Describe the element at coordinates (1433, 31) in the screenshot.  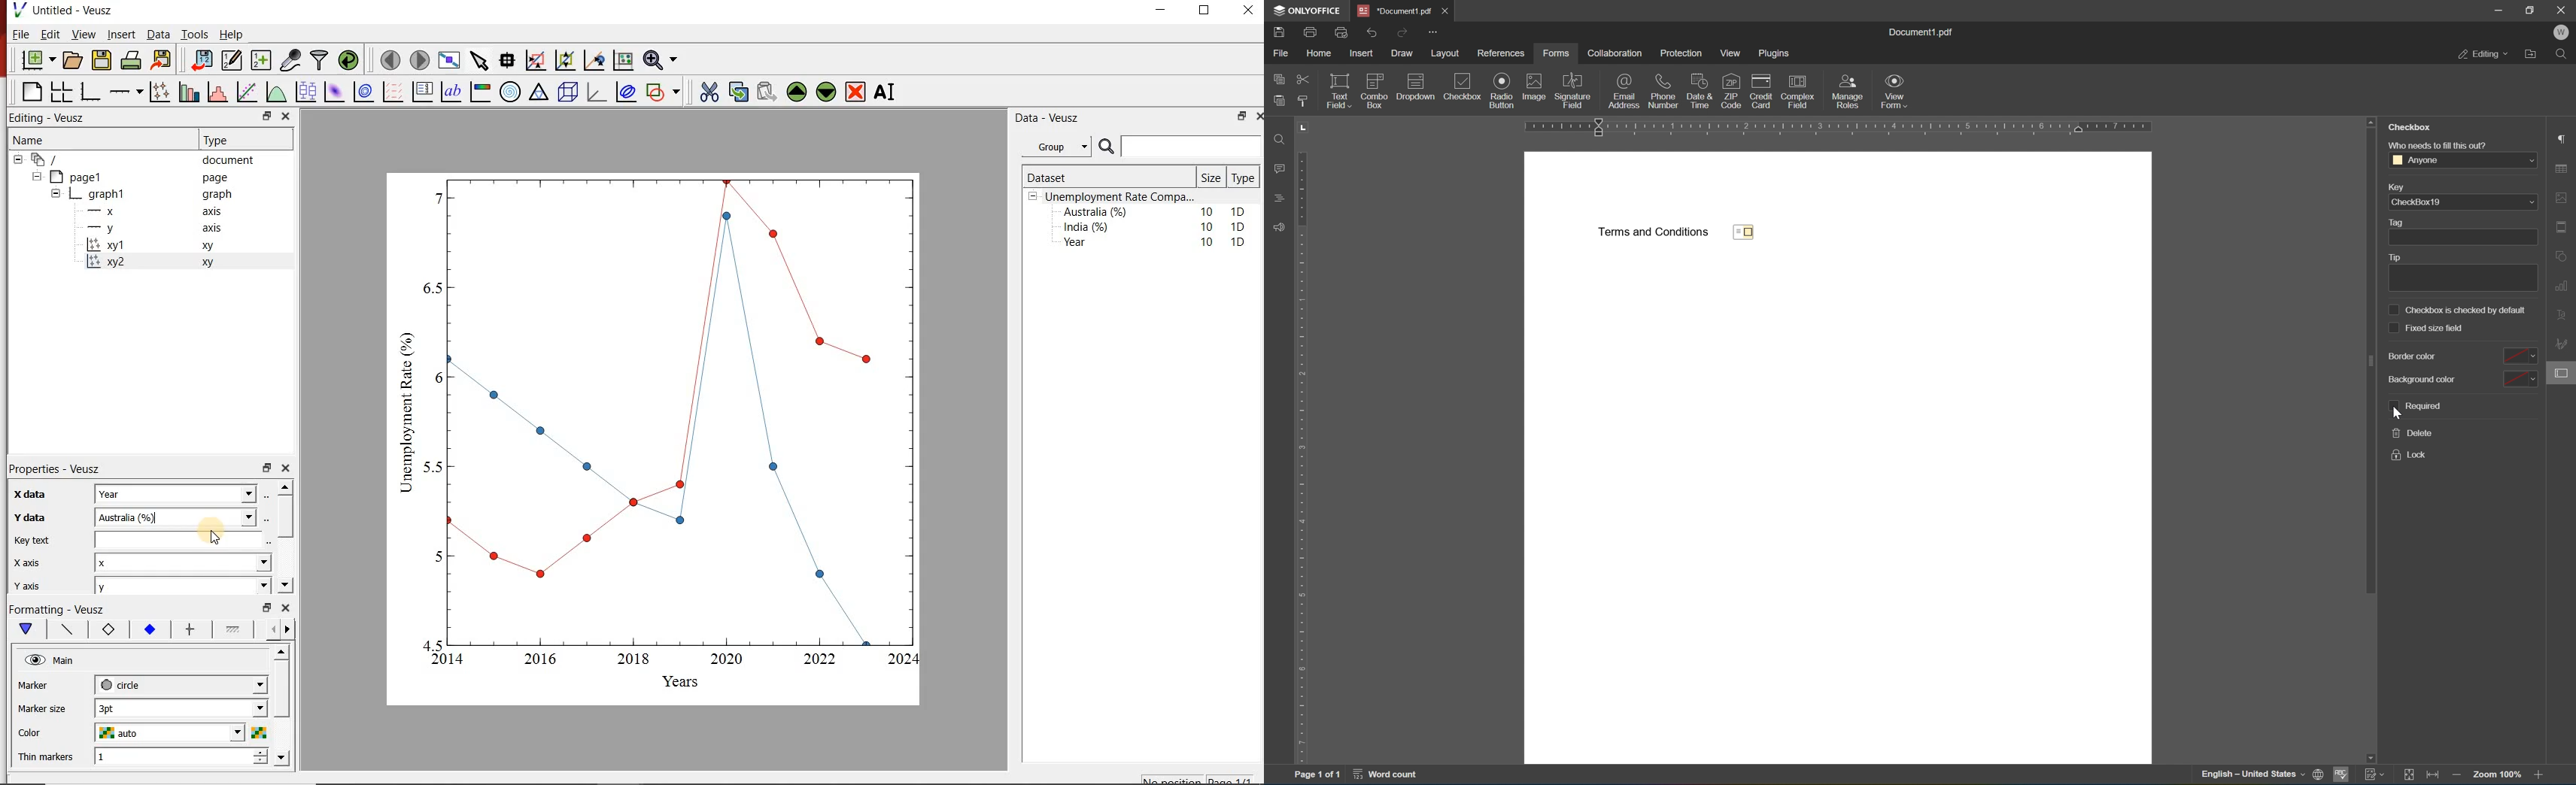
I see `customize quick access toolbar` at that location.